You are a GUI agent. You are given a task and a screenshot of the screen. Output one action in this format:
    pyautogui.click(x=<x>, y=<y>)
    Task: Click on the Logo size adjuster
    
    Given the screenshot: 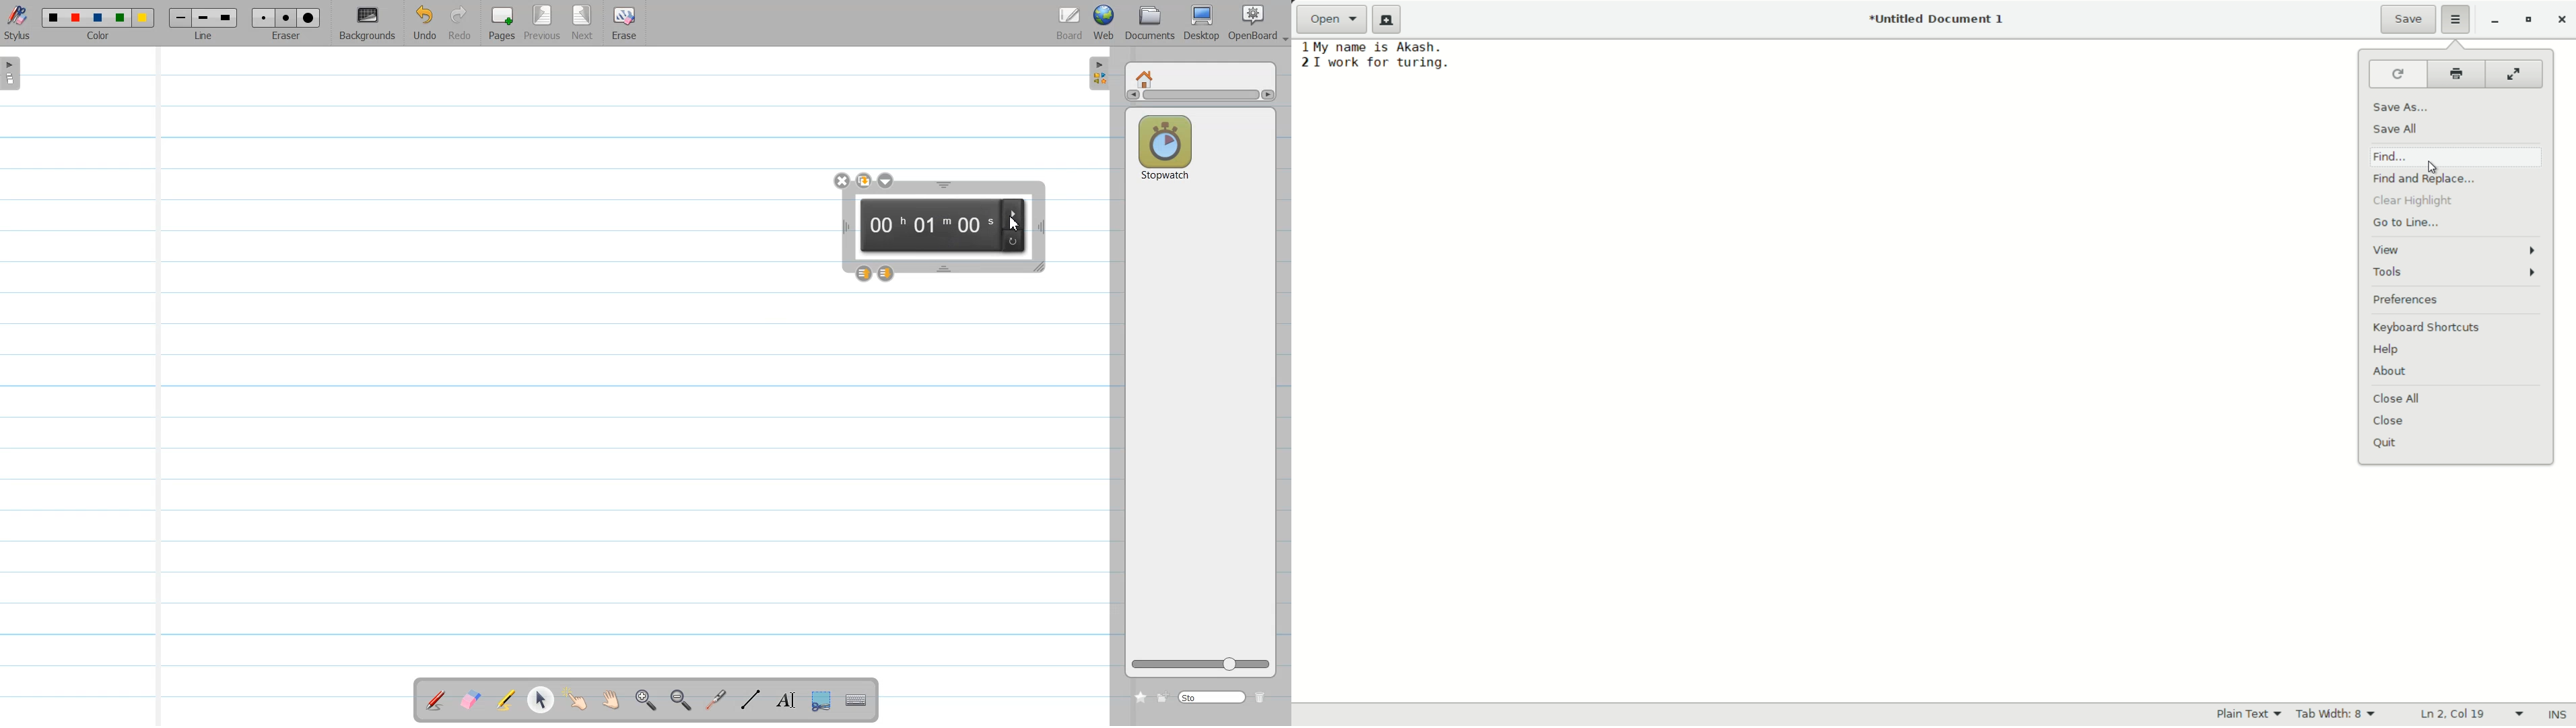 What is the action you would take?
    pyautogui.click(x=1200, y=665)
    